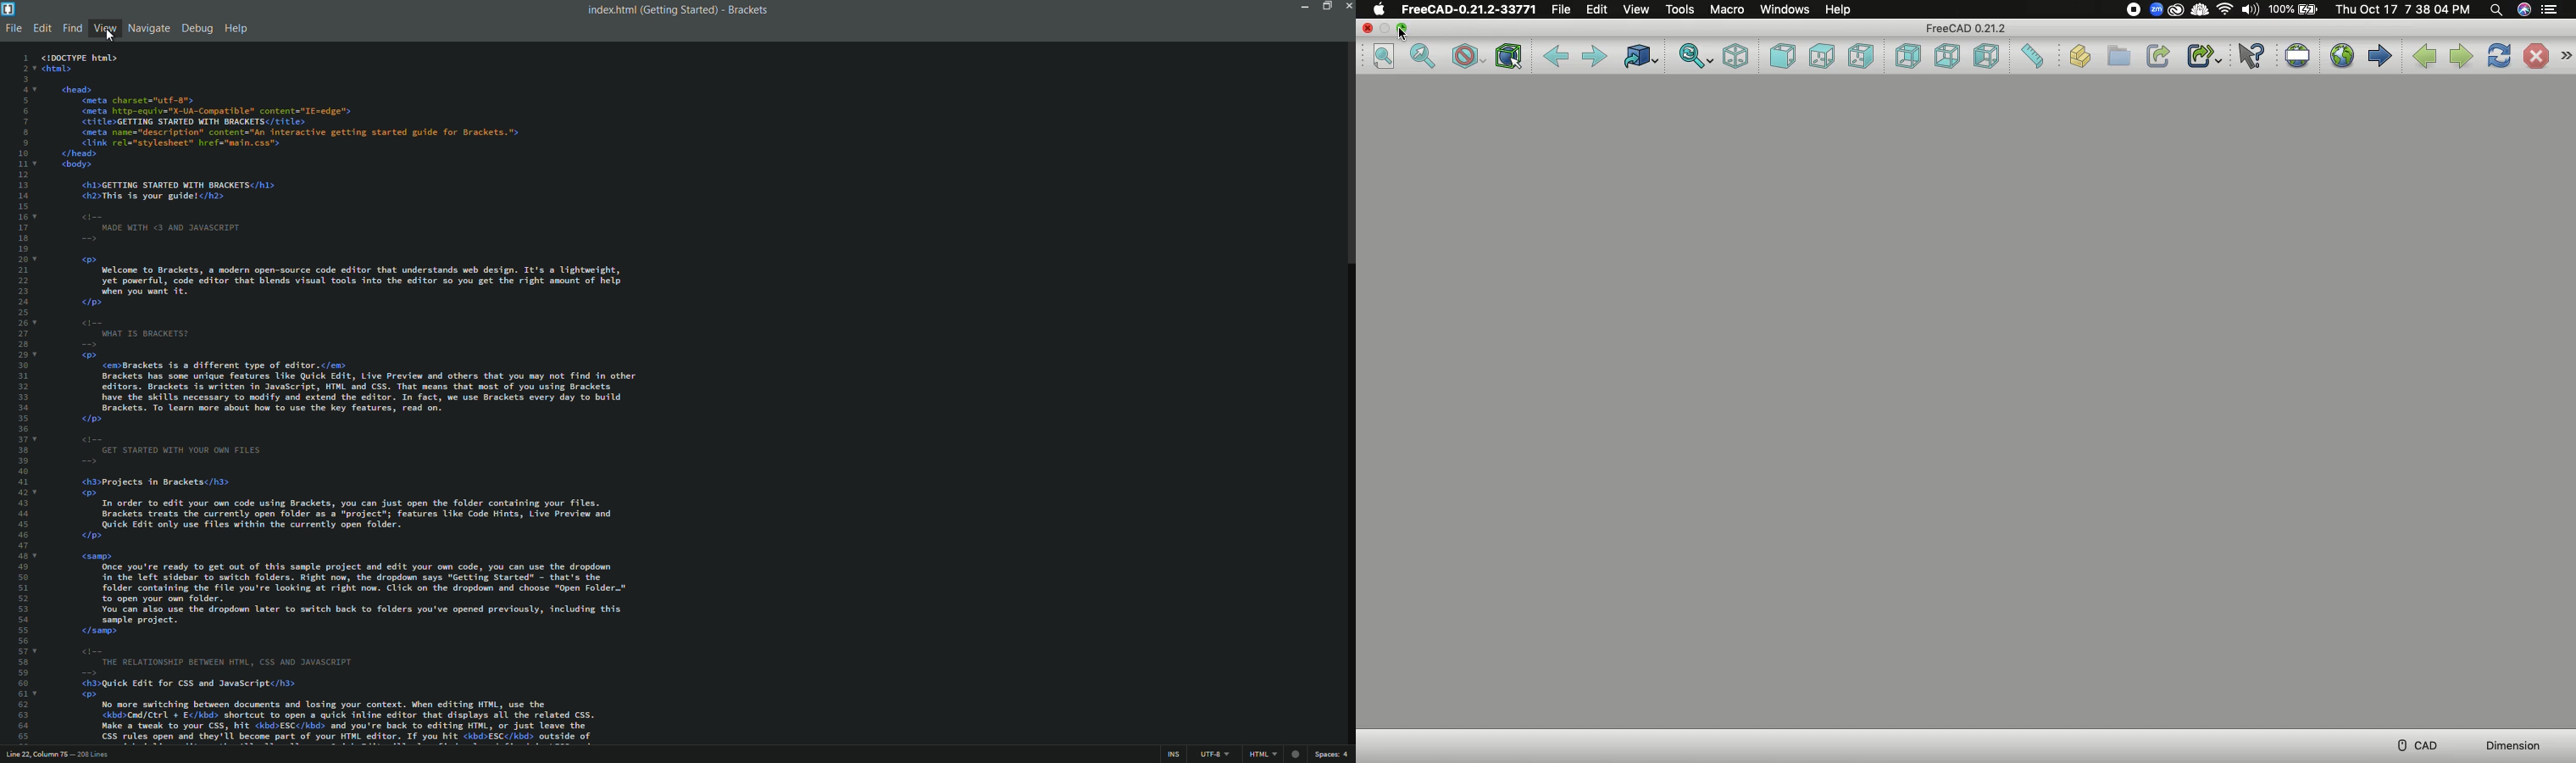 The image size is (2576, 784). Describe the element at coordinates (1553, 56) in the screenshot. I see `Back` at that location.